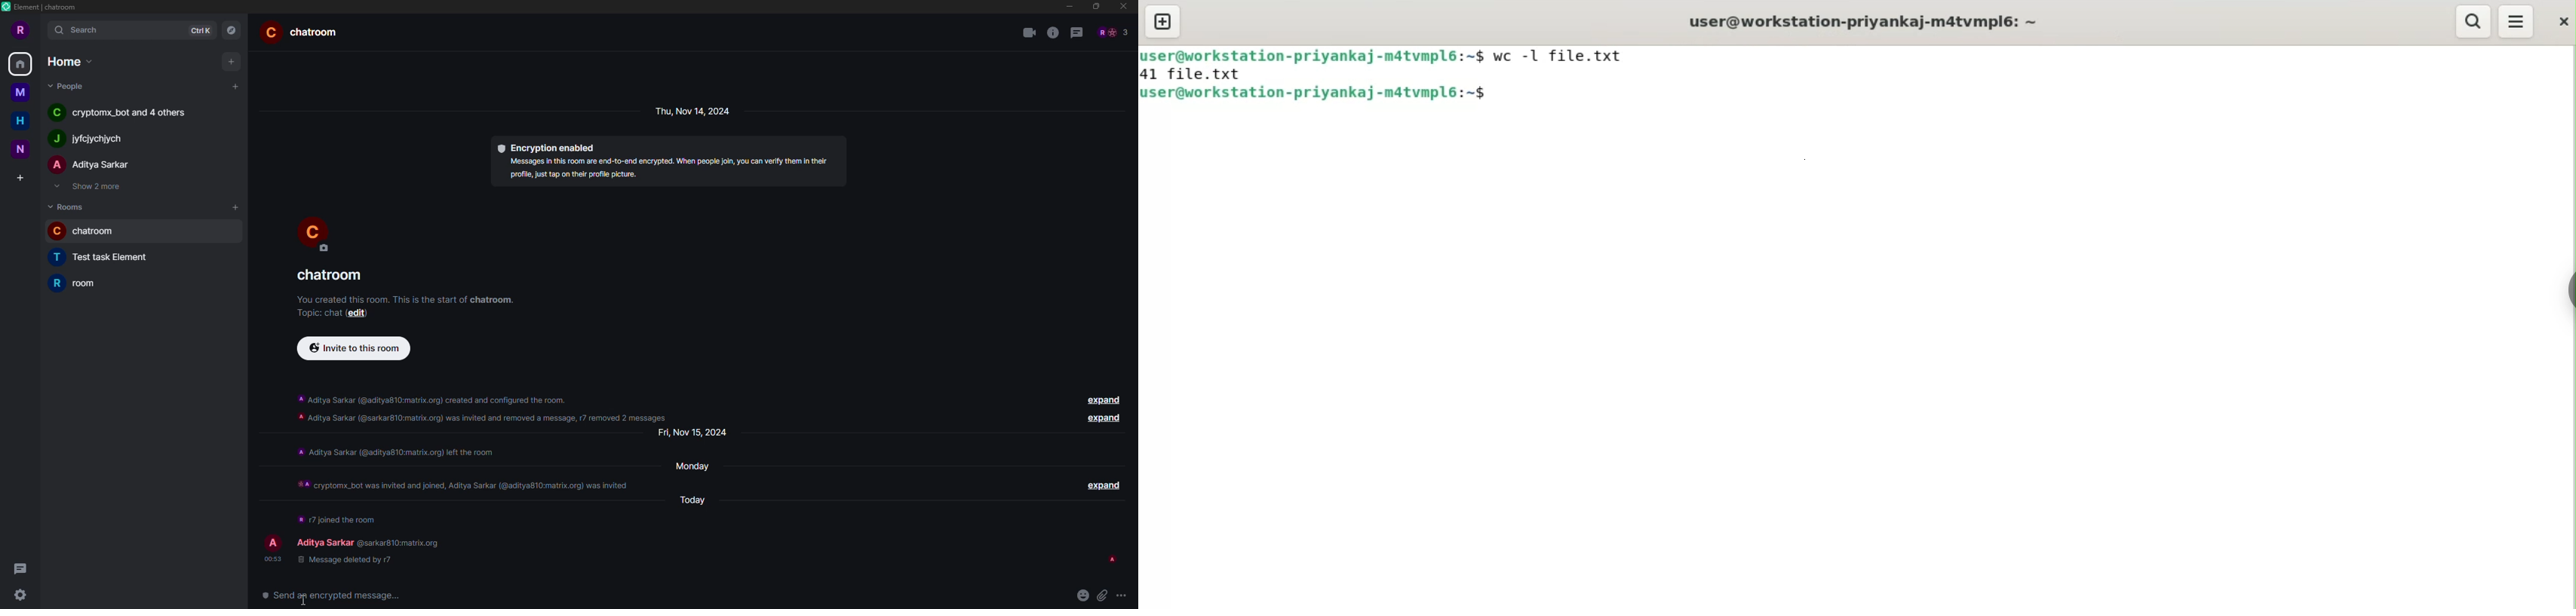  Describe the element at coordinates (1052, 33) in the screenshot. I see `info` at that location.